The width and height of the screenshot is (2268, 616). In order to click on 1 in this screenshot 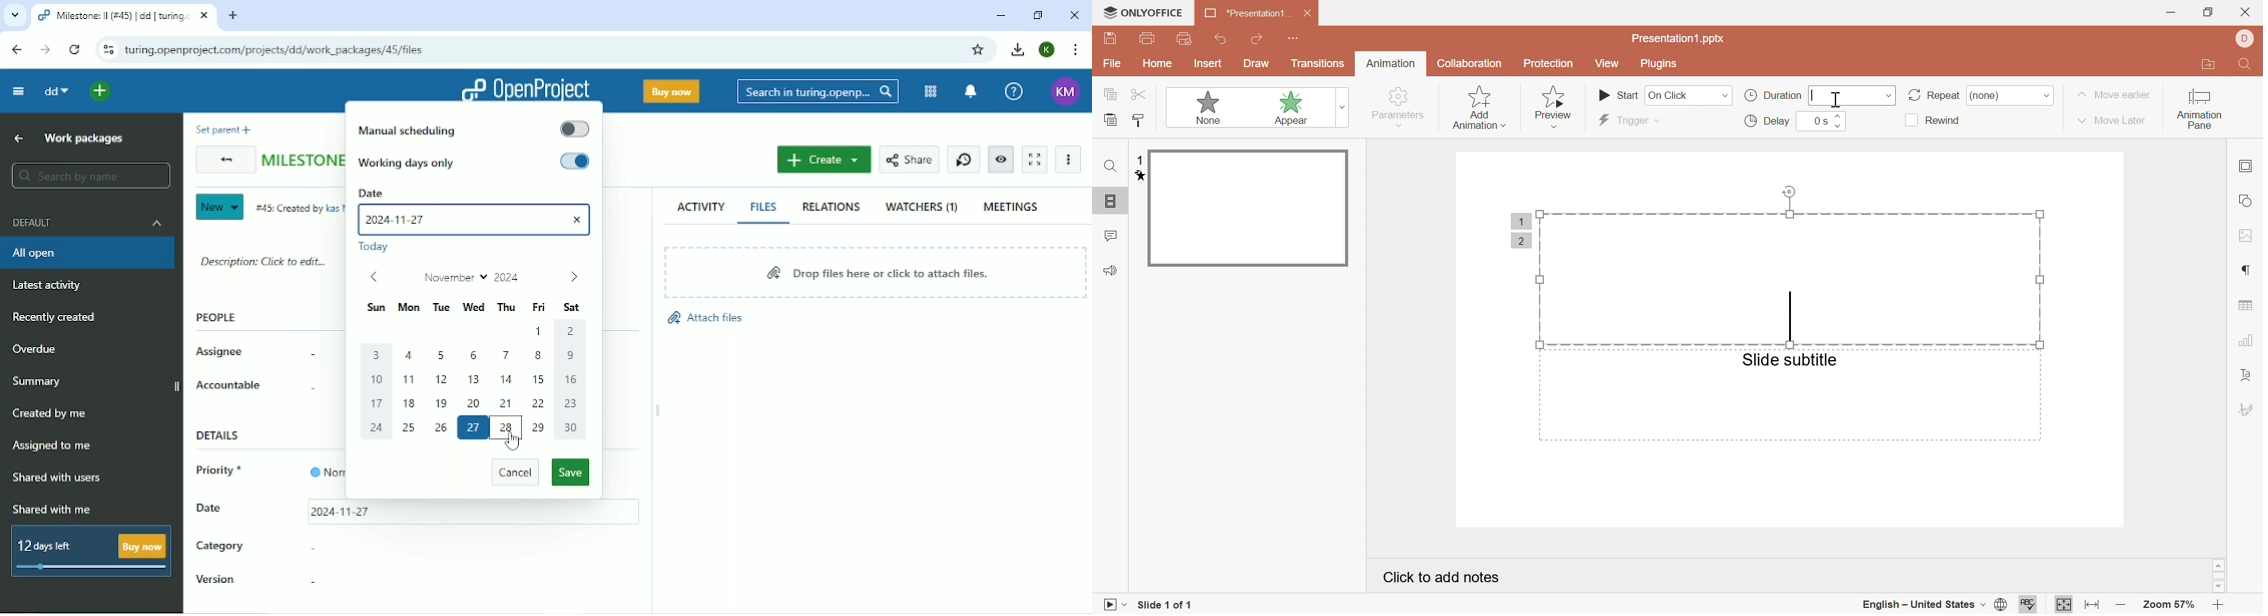, I will do `click(1520, 221)`.